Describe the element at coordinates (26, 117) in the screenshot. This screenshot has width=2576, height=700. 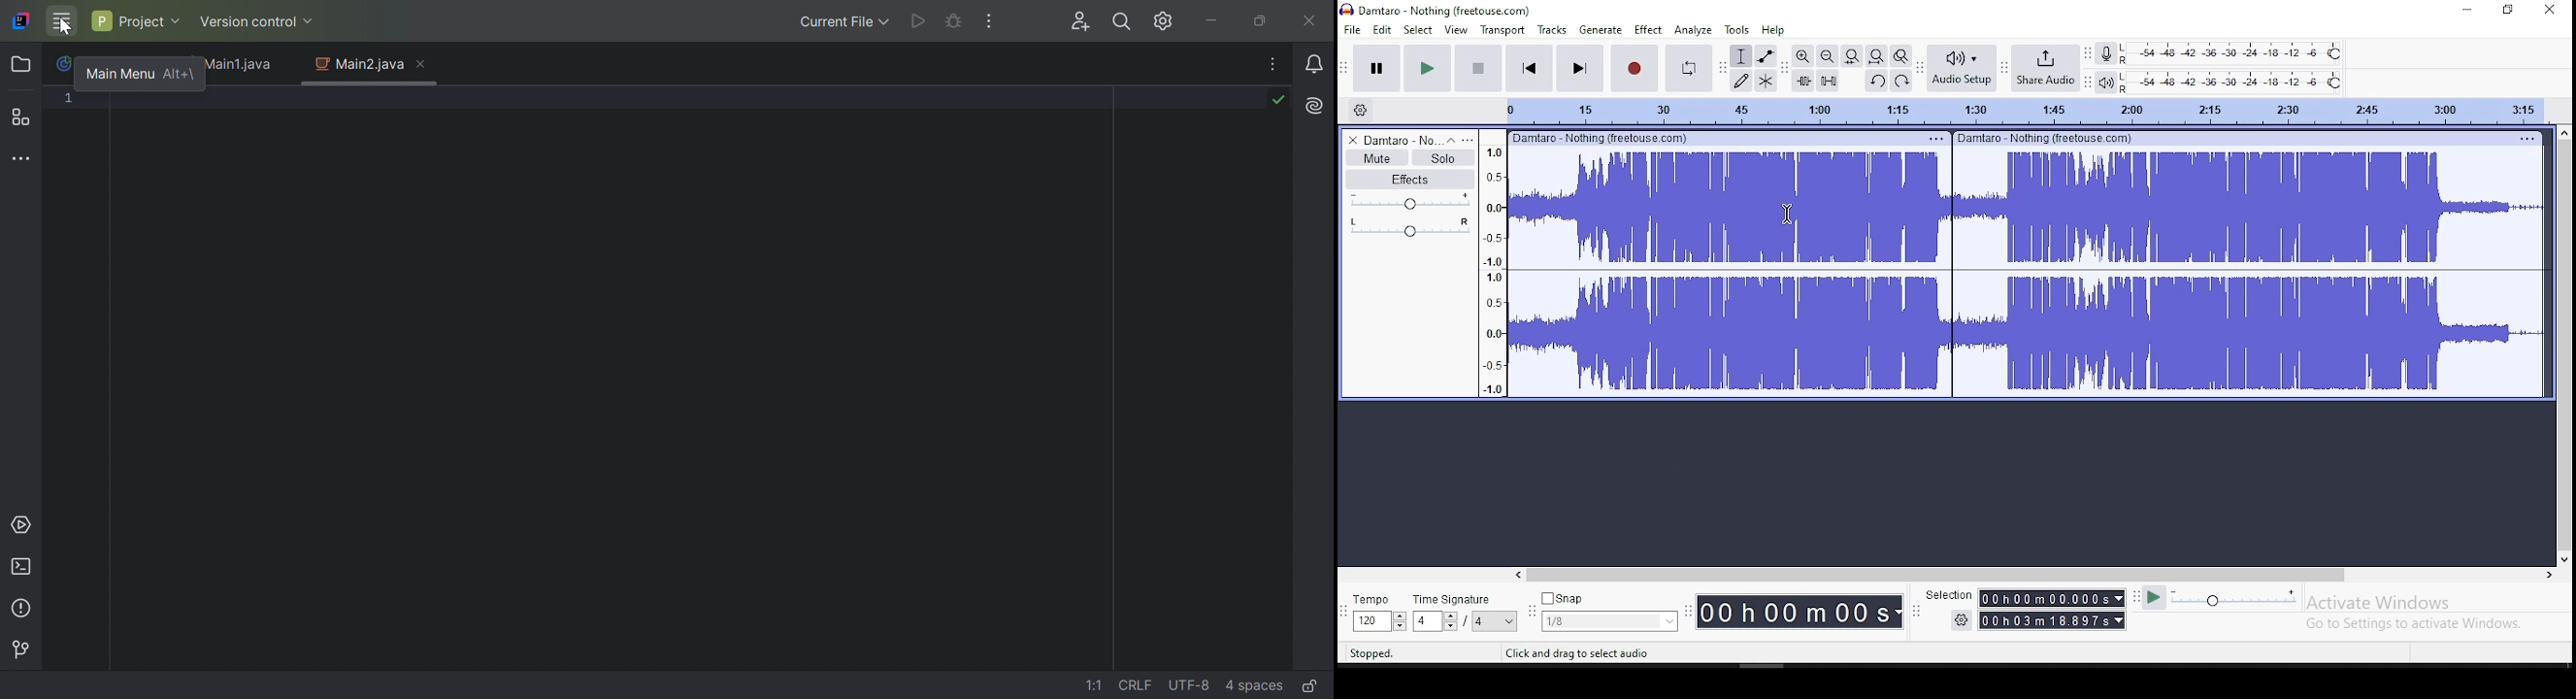
I see `Structure` at that location.